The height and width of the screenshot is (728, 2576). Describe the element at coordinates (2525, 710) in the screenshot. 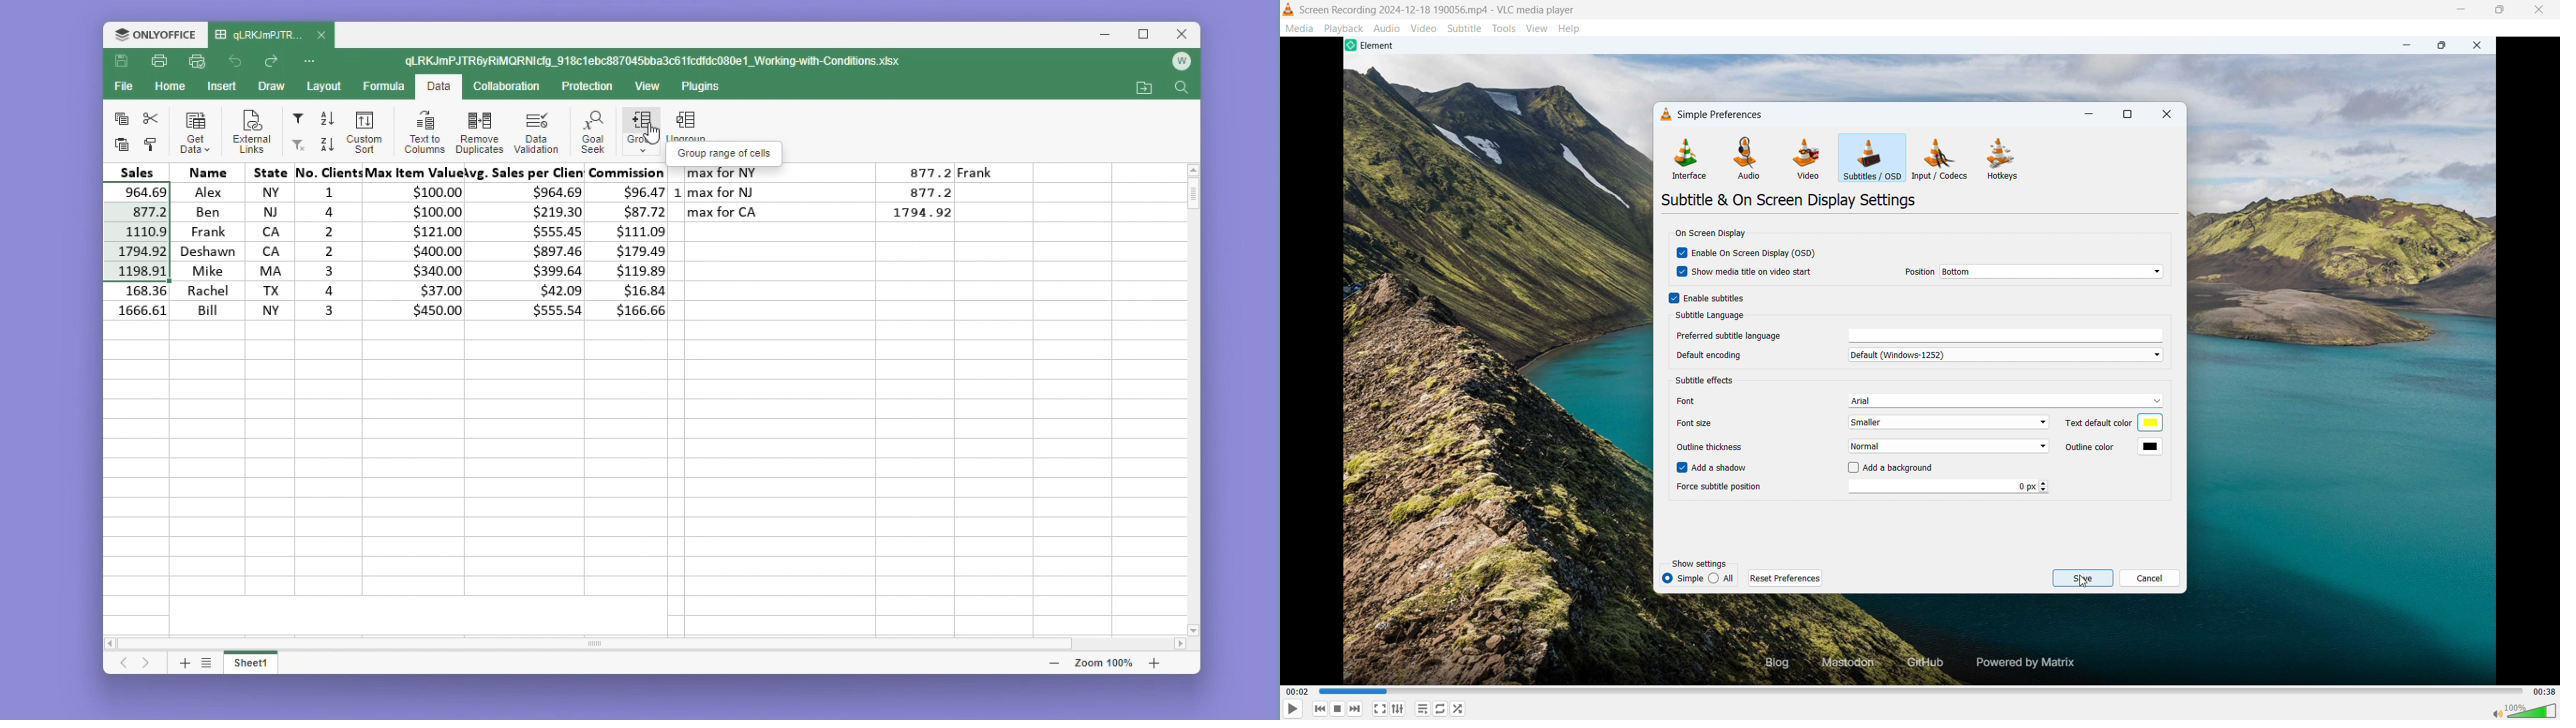

I see `Sound bar ` at that location.